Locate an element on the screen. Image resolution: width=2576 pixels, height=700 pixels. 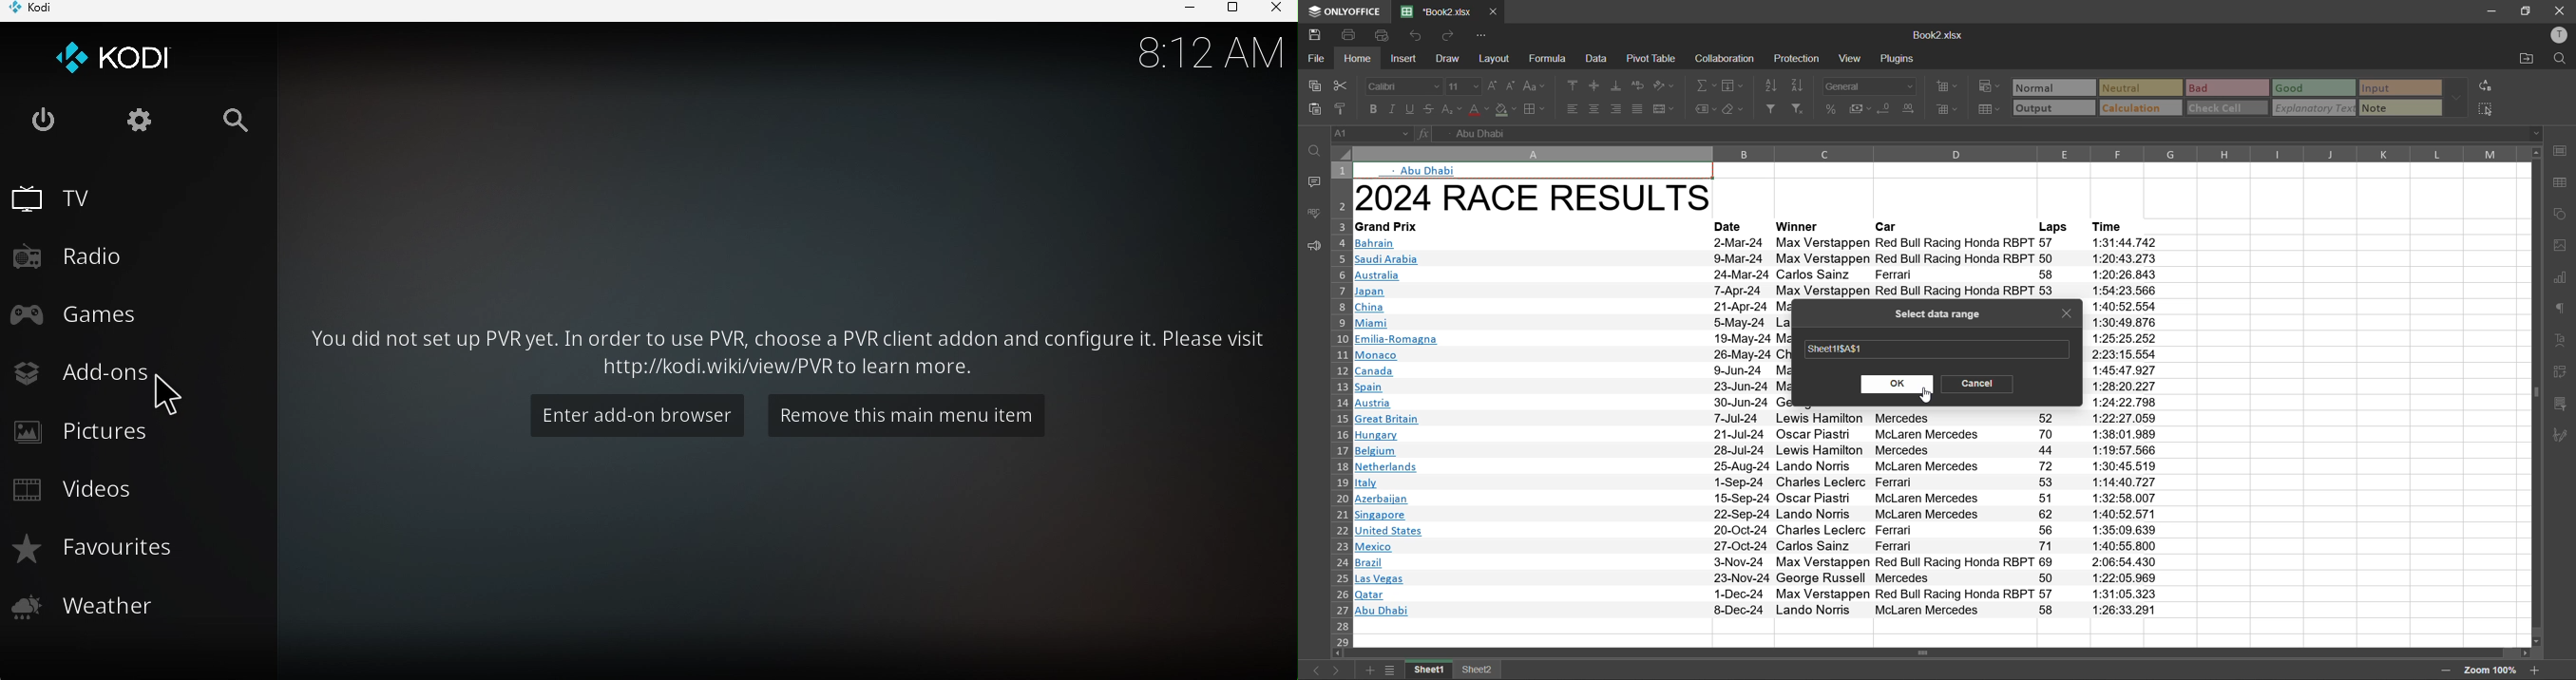
find is located at coordinates (1318, 154).